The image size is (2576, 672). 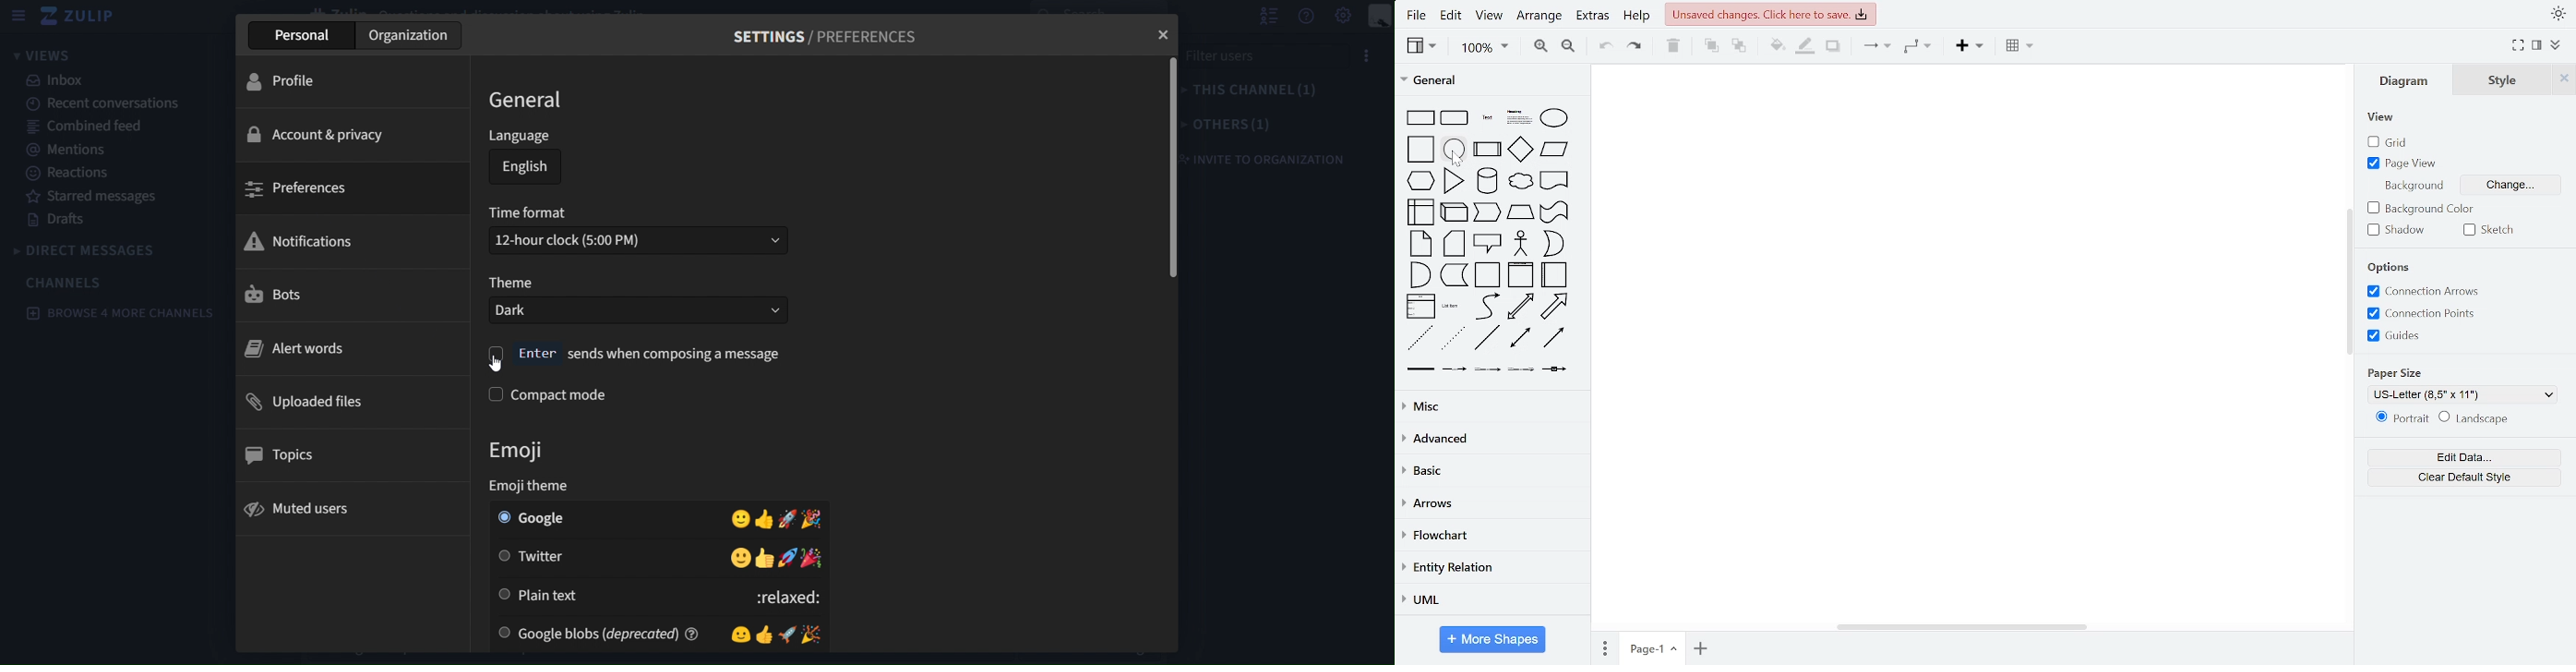 What do you see at coordinates (1555, 307) in the screenshot?
I see `arrow` at bounding box center [1555, 307].